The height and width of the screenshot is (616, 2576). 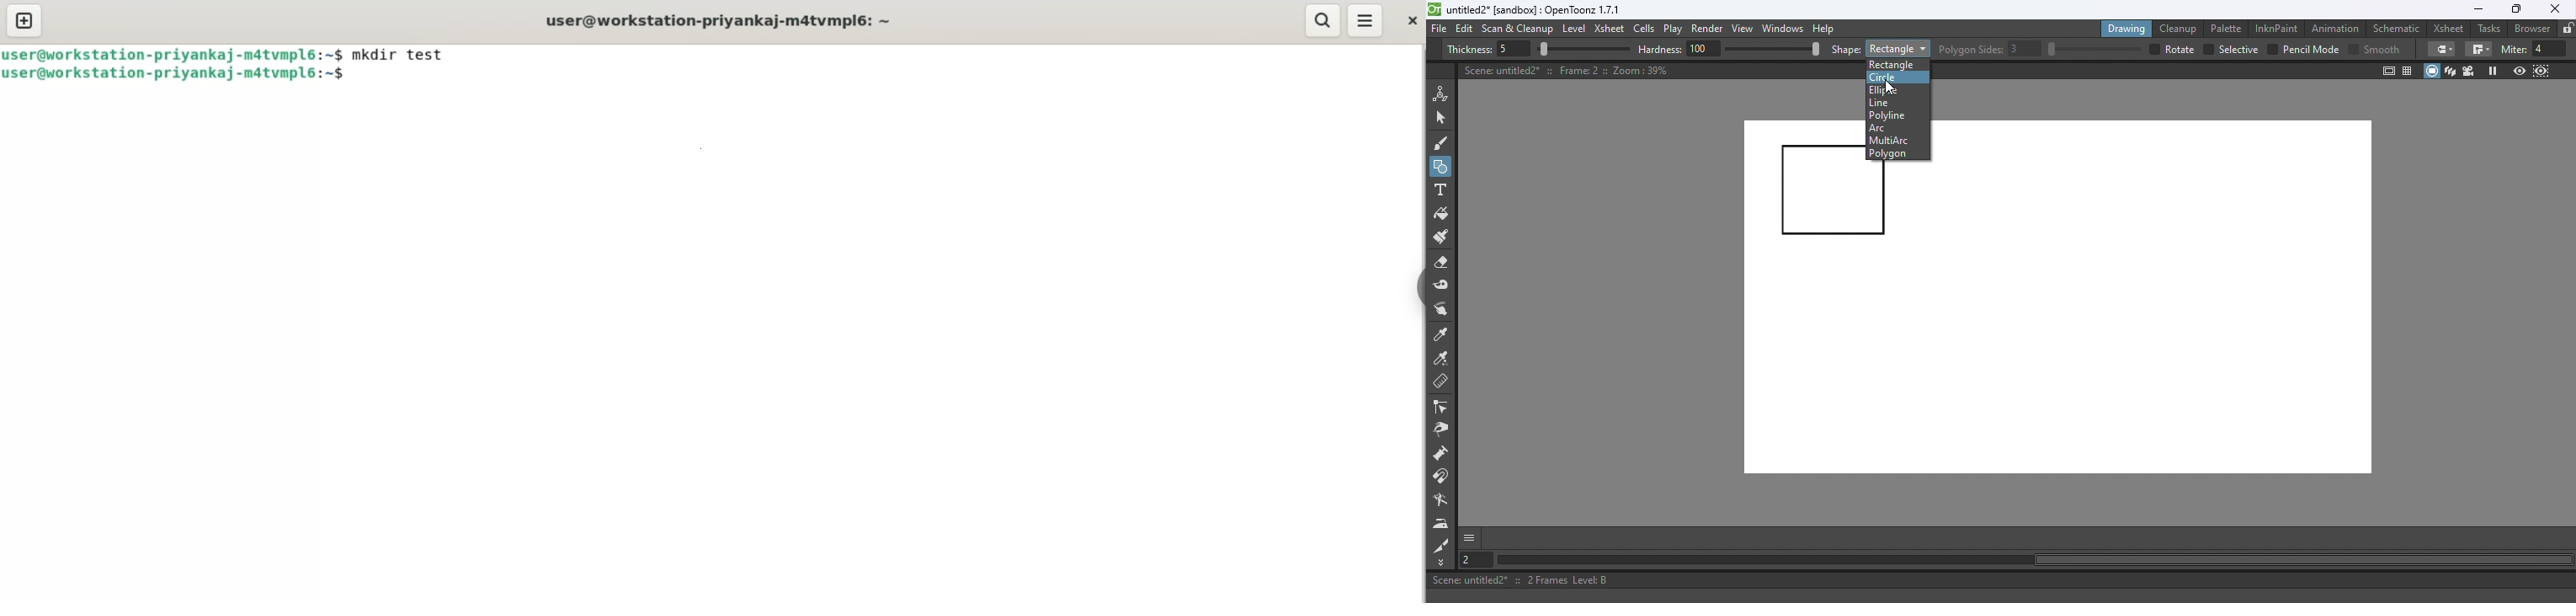 I want to click on Thickness, so click(x=1469, y=50).